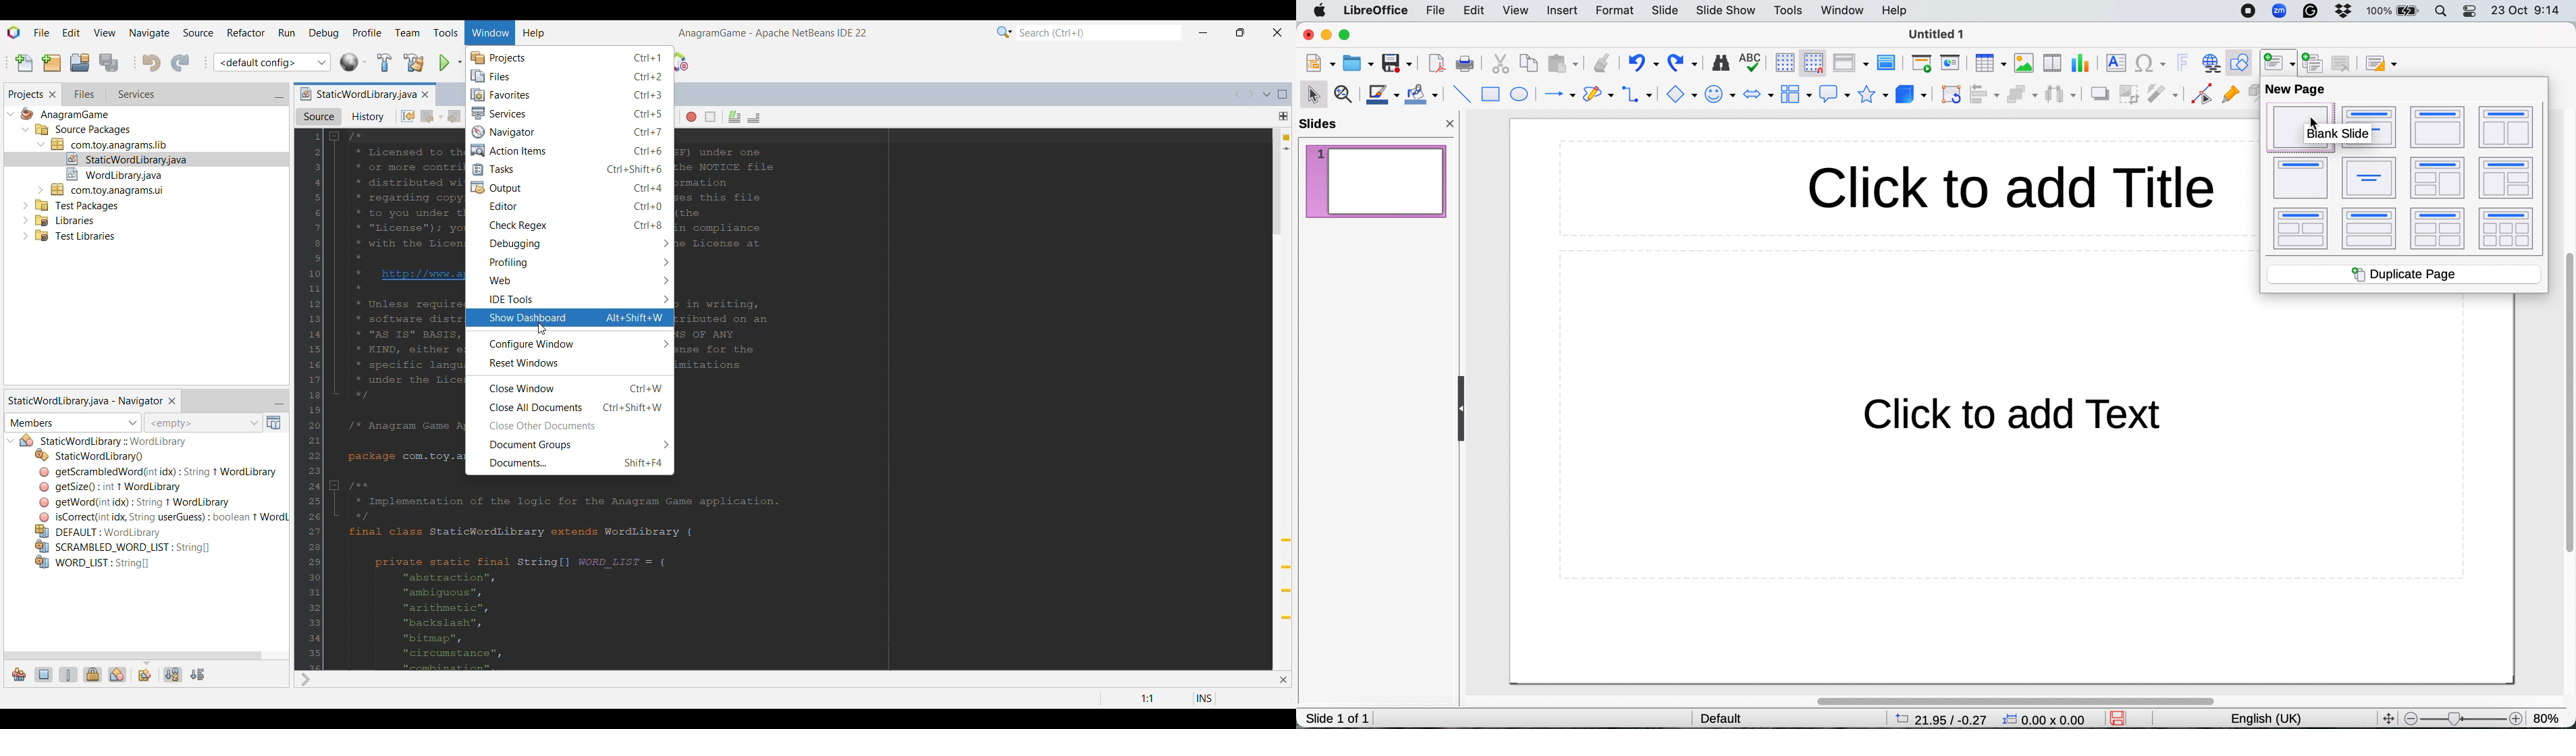 The image size is (2576, 756). Describe the element at coordinates (1643, 64) in the screenshot. I see `undo` at that location.